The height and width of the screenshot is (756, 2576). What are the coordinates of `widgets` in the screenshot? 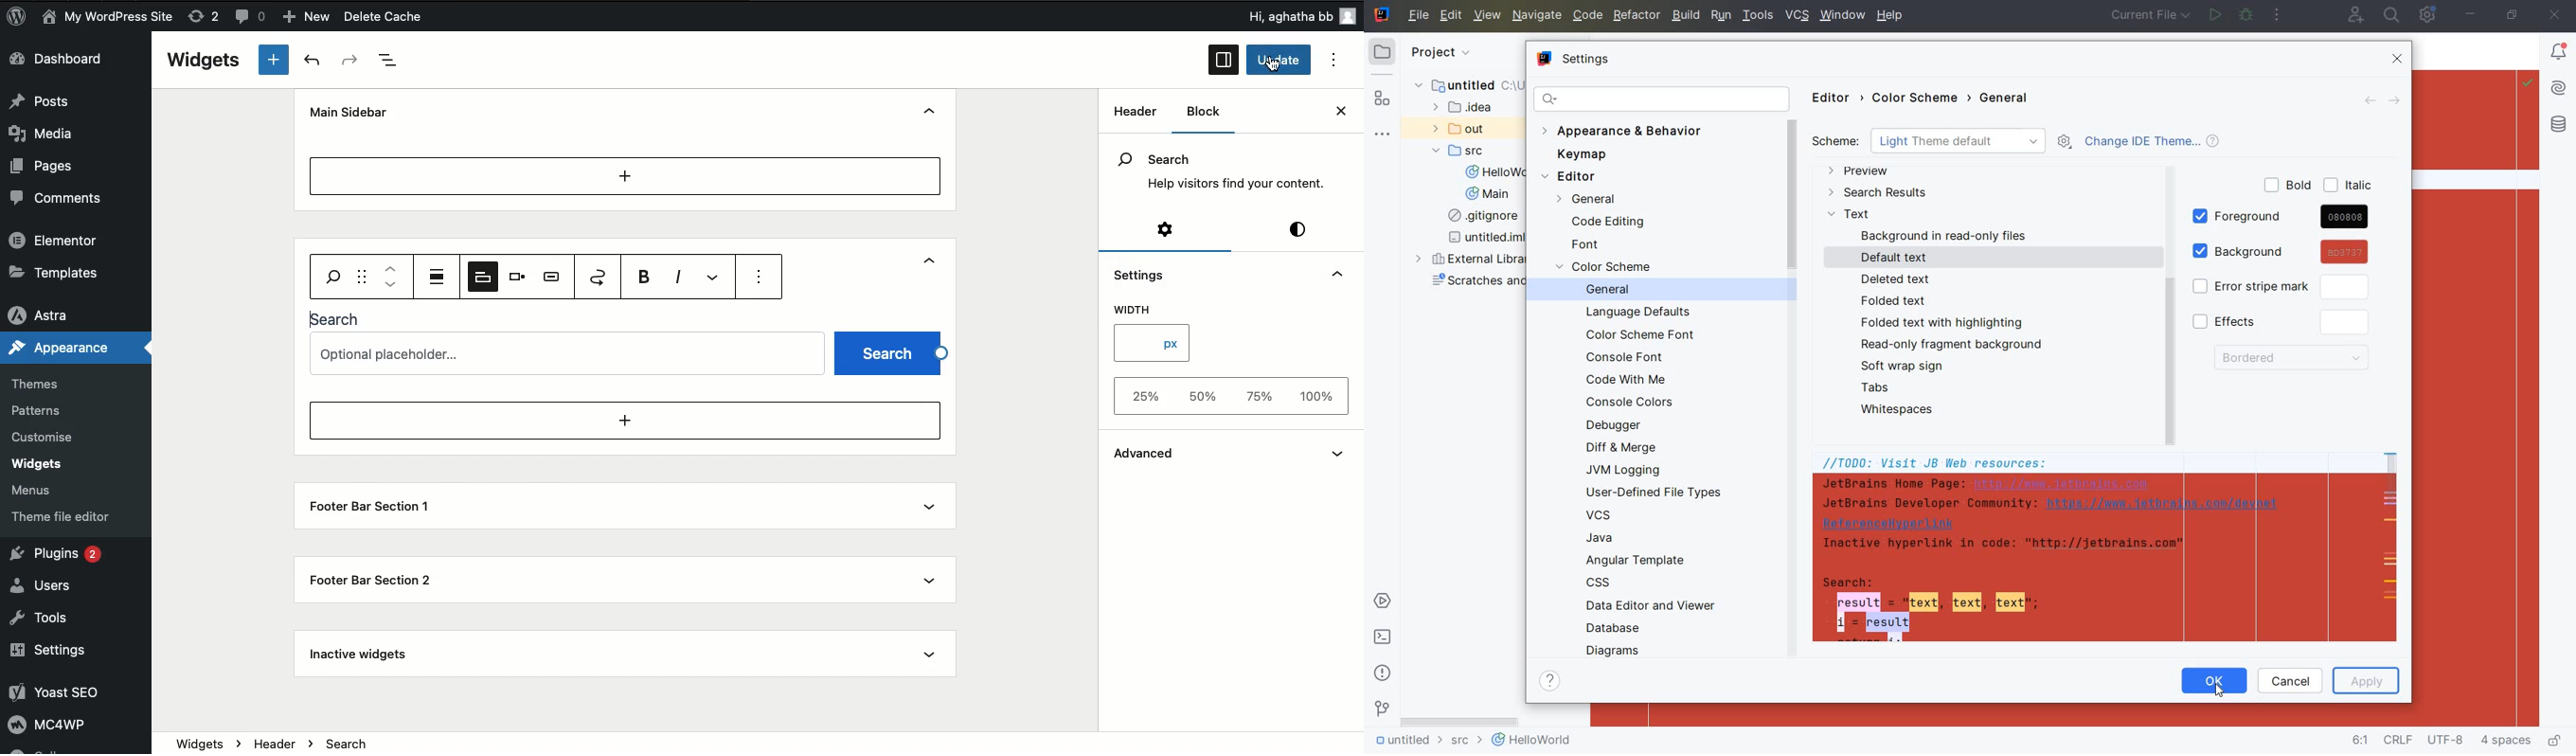 It's located at (758, 744).